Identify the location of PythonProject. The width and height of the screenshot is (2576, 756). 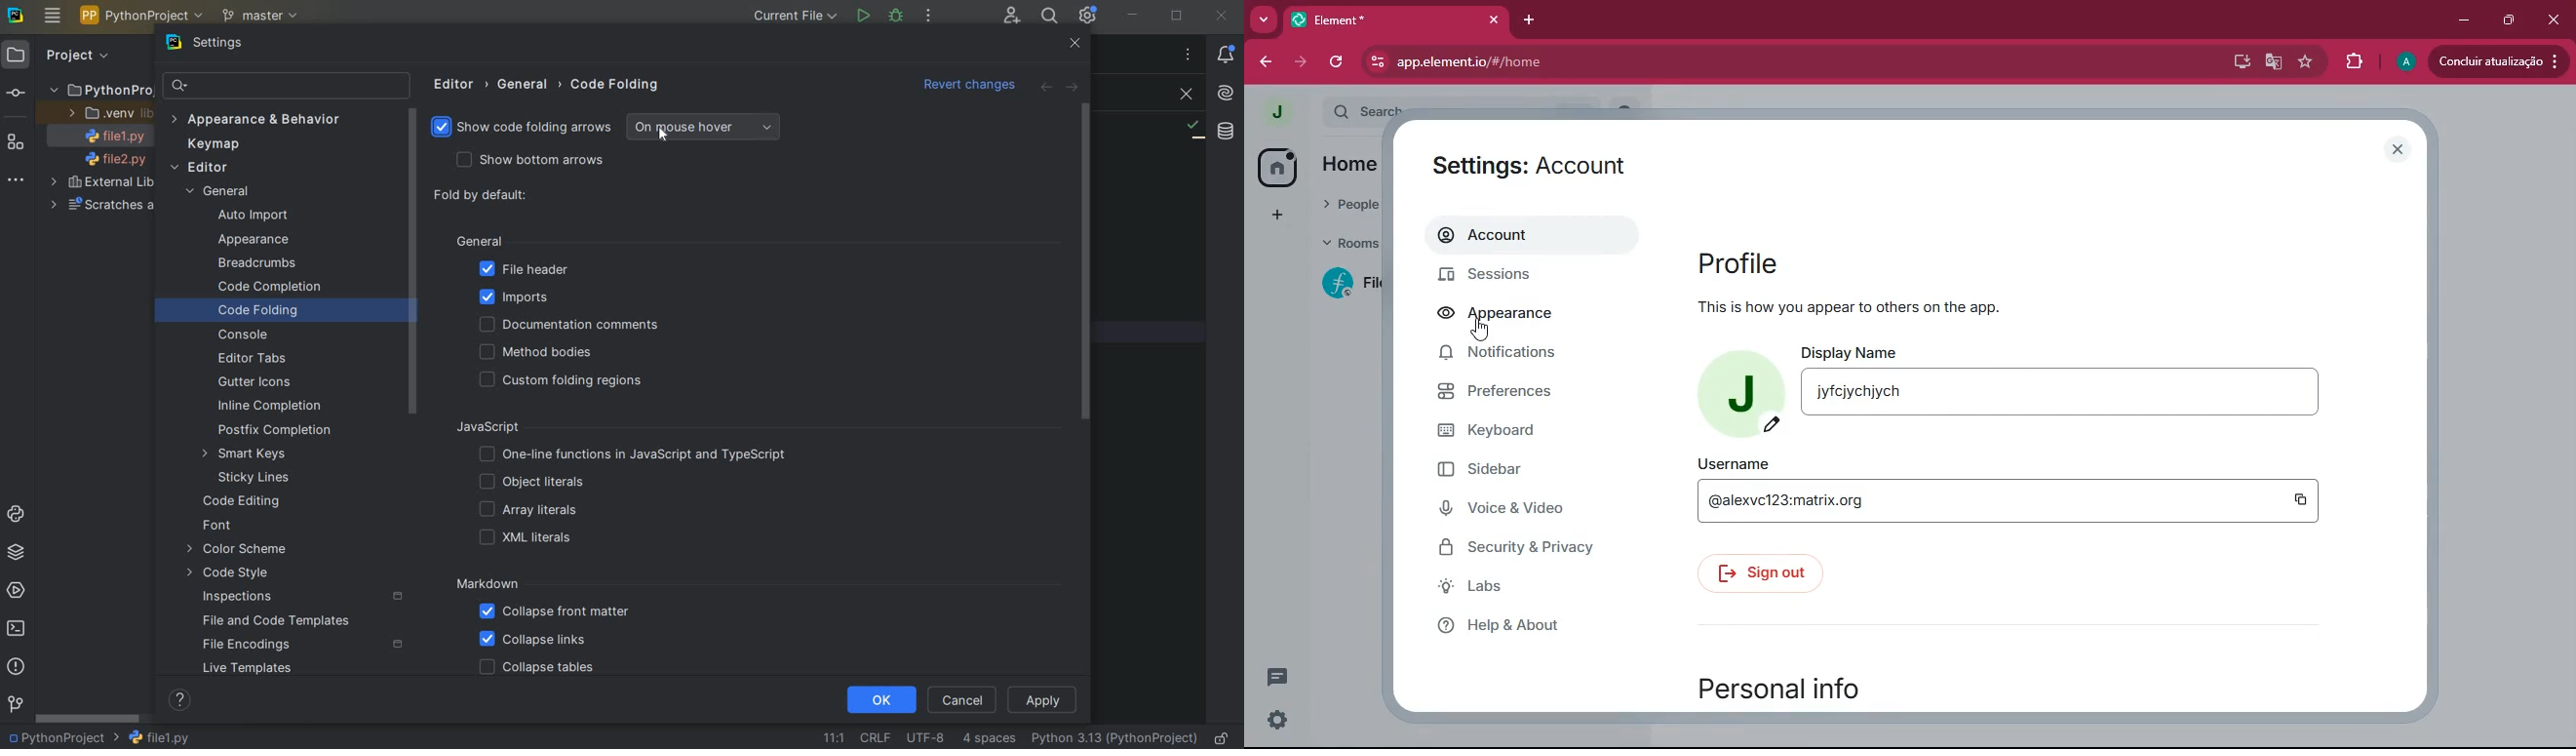
(101, 91).